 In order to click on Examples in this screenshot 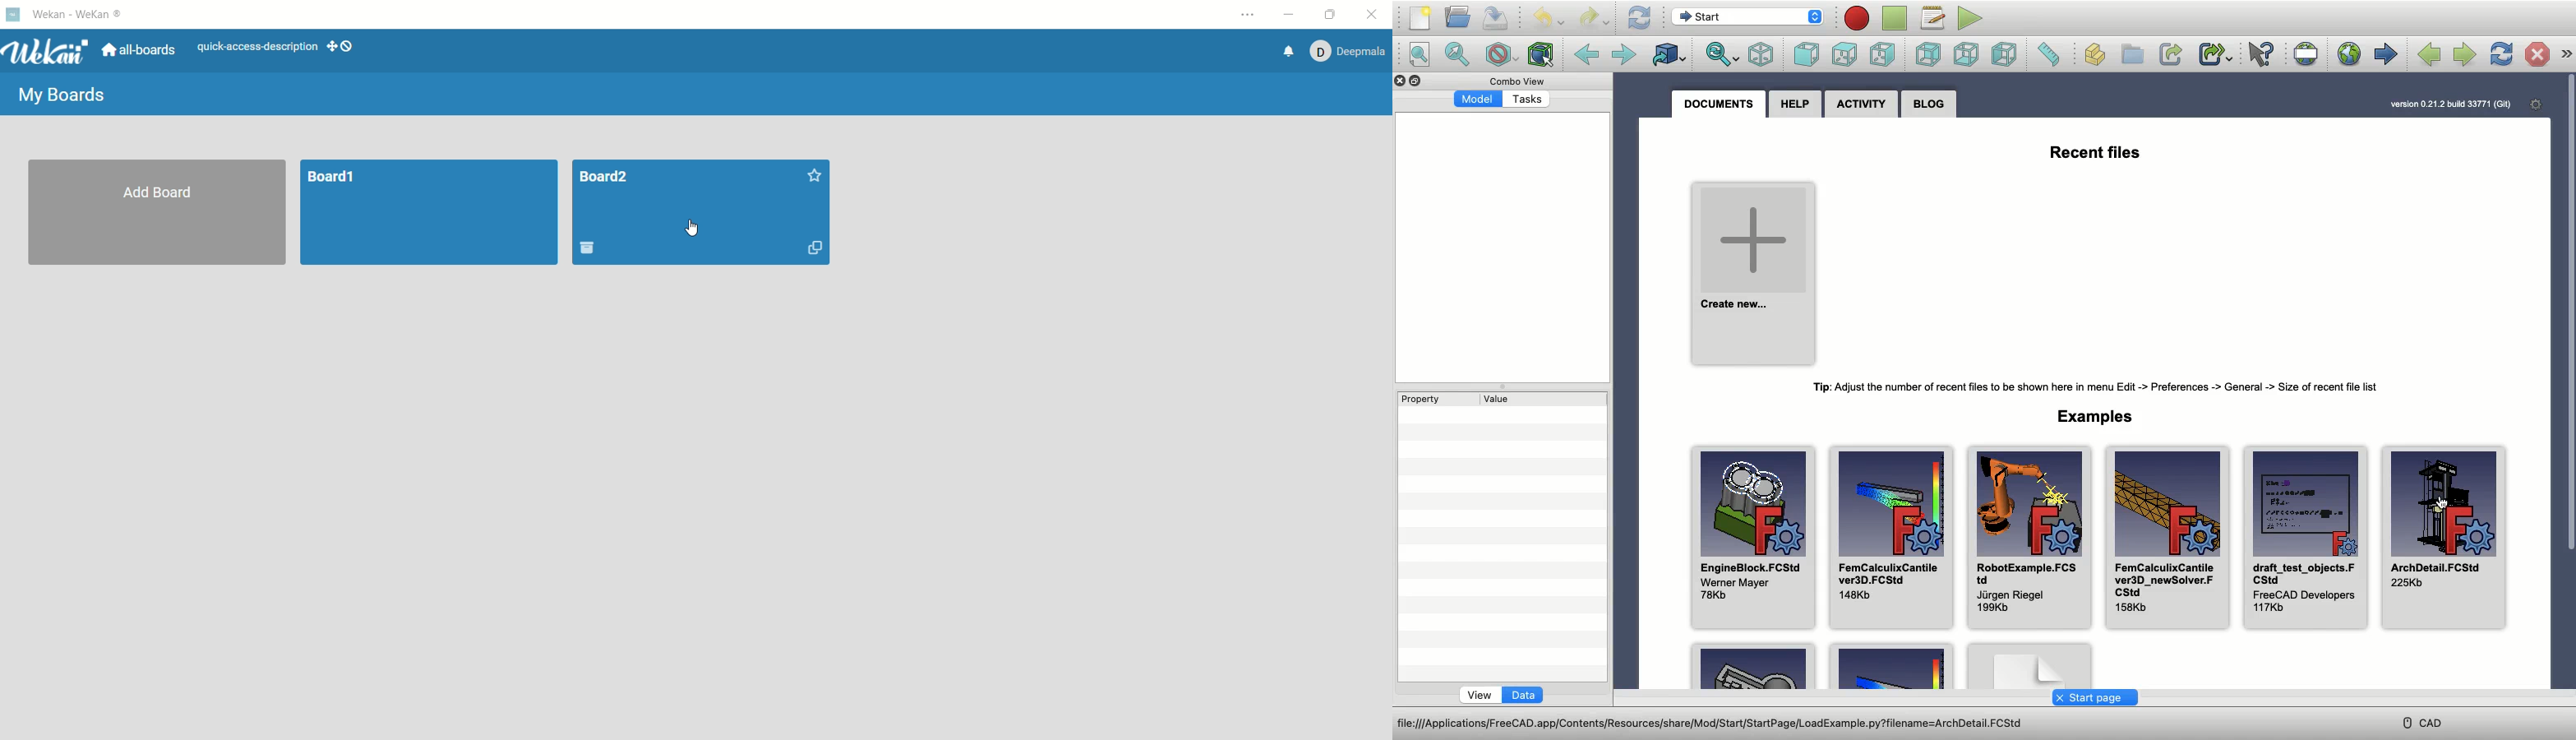, I will do `click(2100, 414)`.